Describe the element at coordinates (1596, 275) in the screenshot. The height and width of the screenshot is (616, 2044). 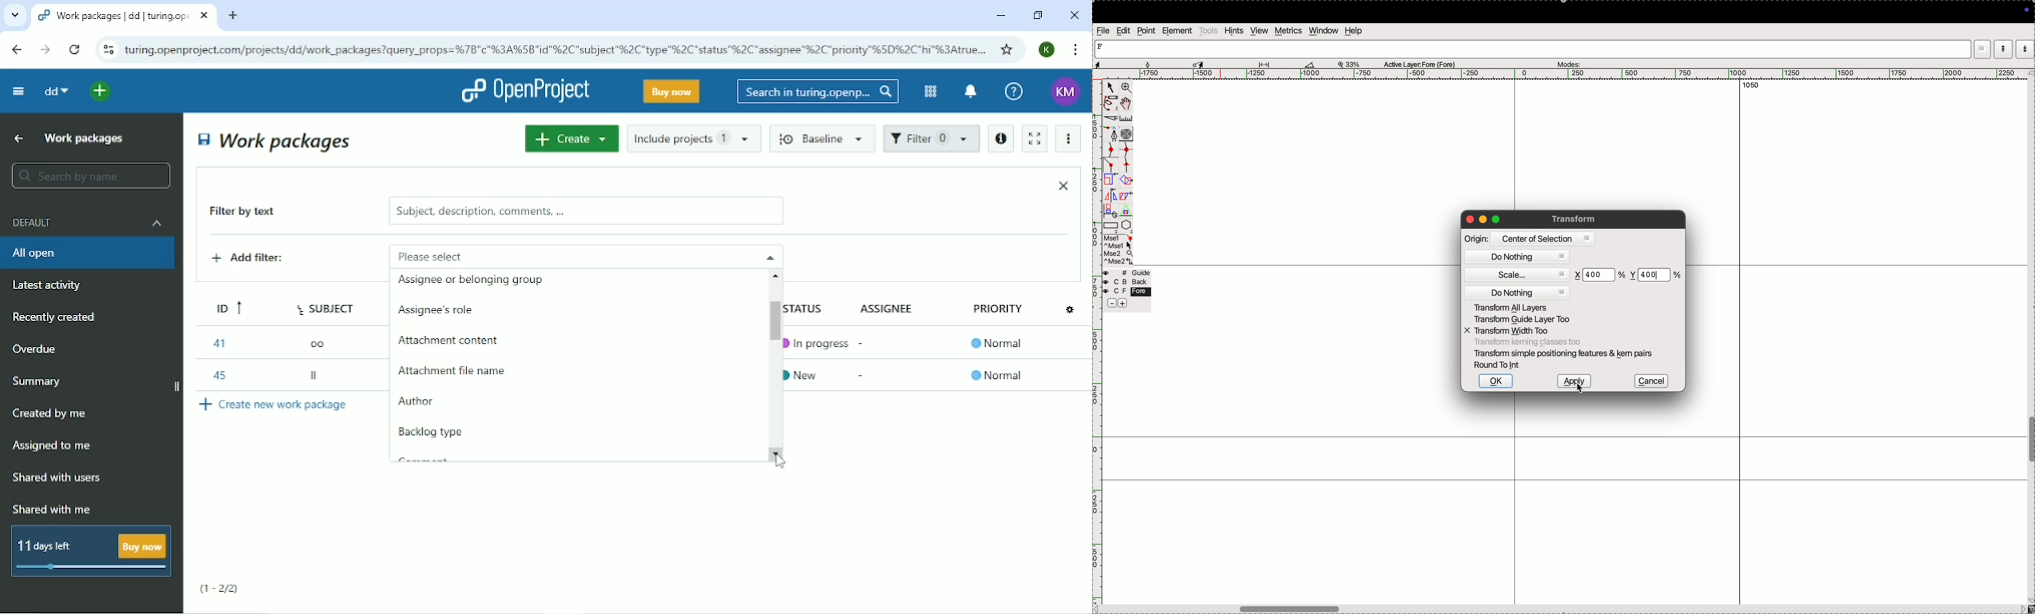
I see `400` at that location.